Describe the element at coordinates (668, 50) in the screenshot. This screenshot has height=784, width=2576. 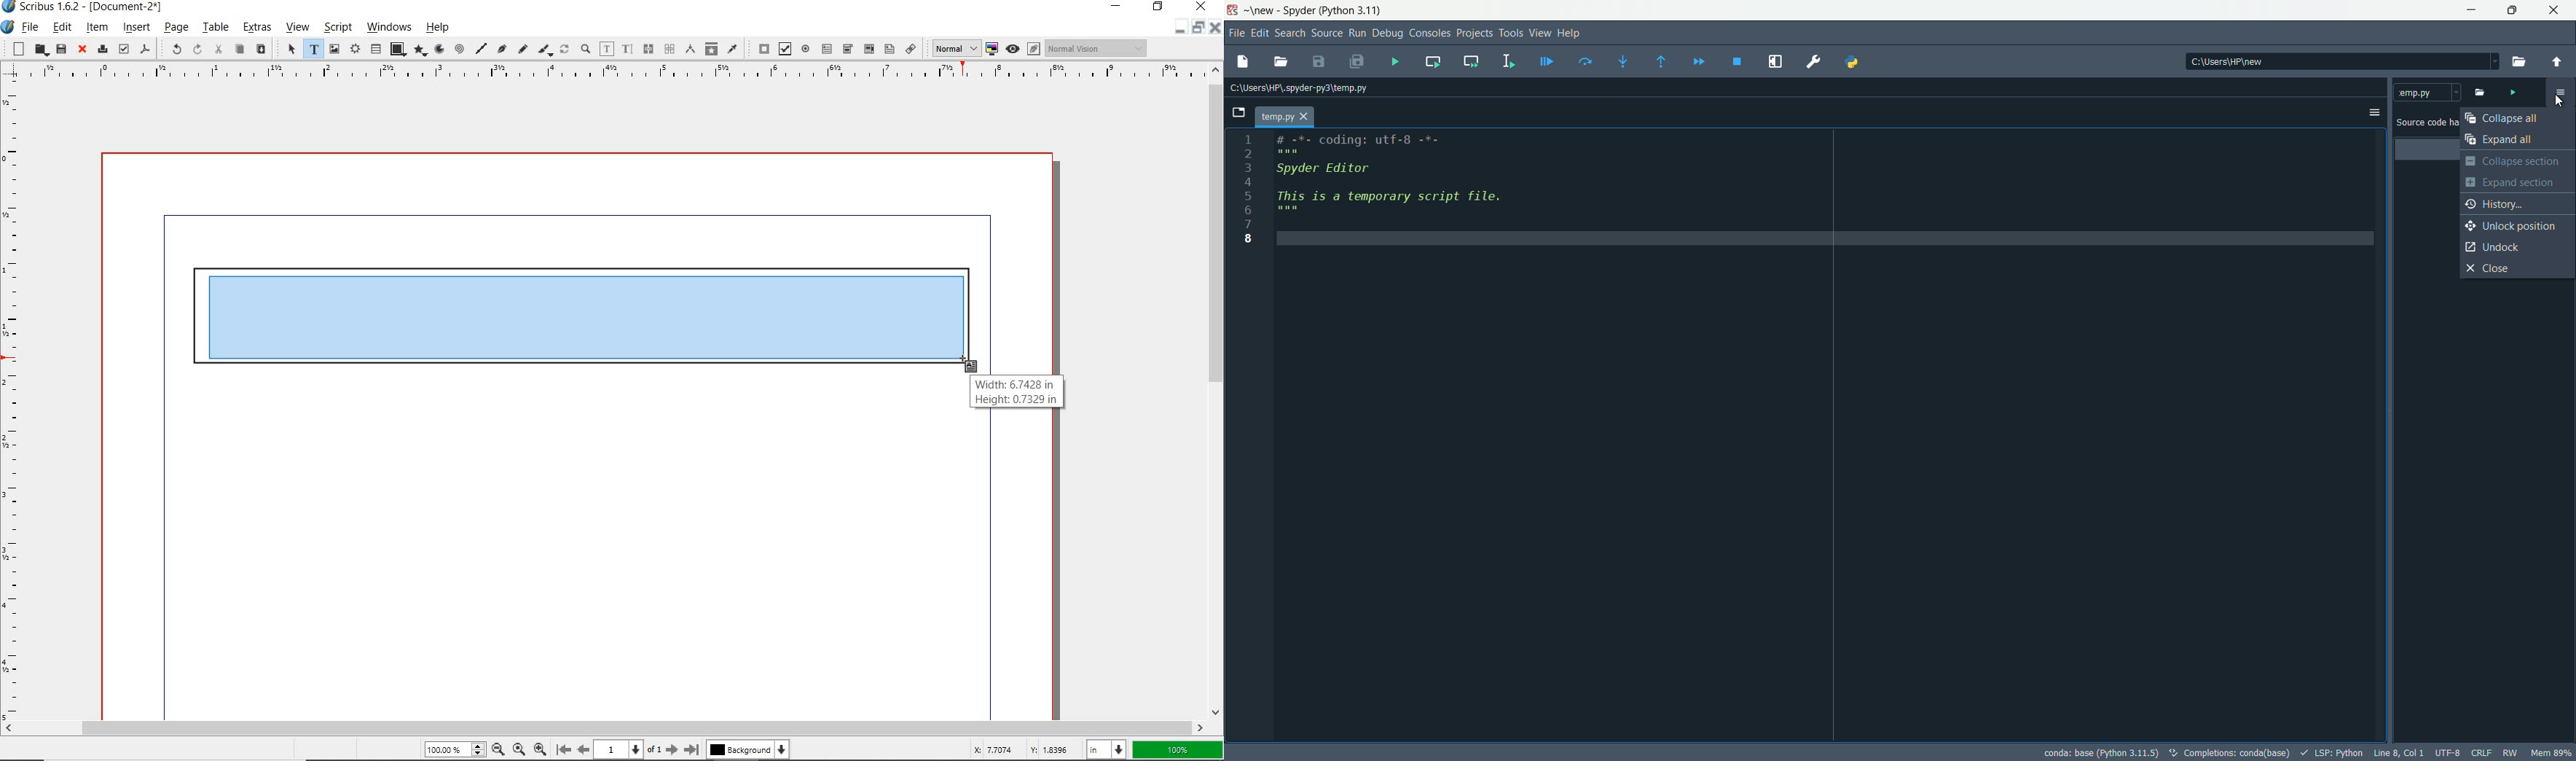
I see `measurements` at that location.